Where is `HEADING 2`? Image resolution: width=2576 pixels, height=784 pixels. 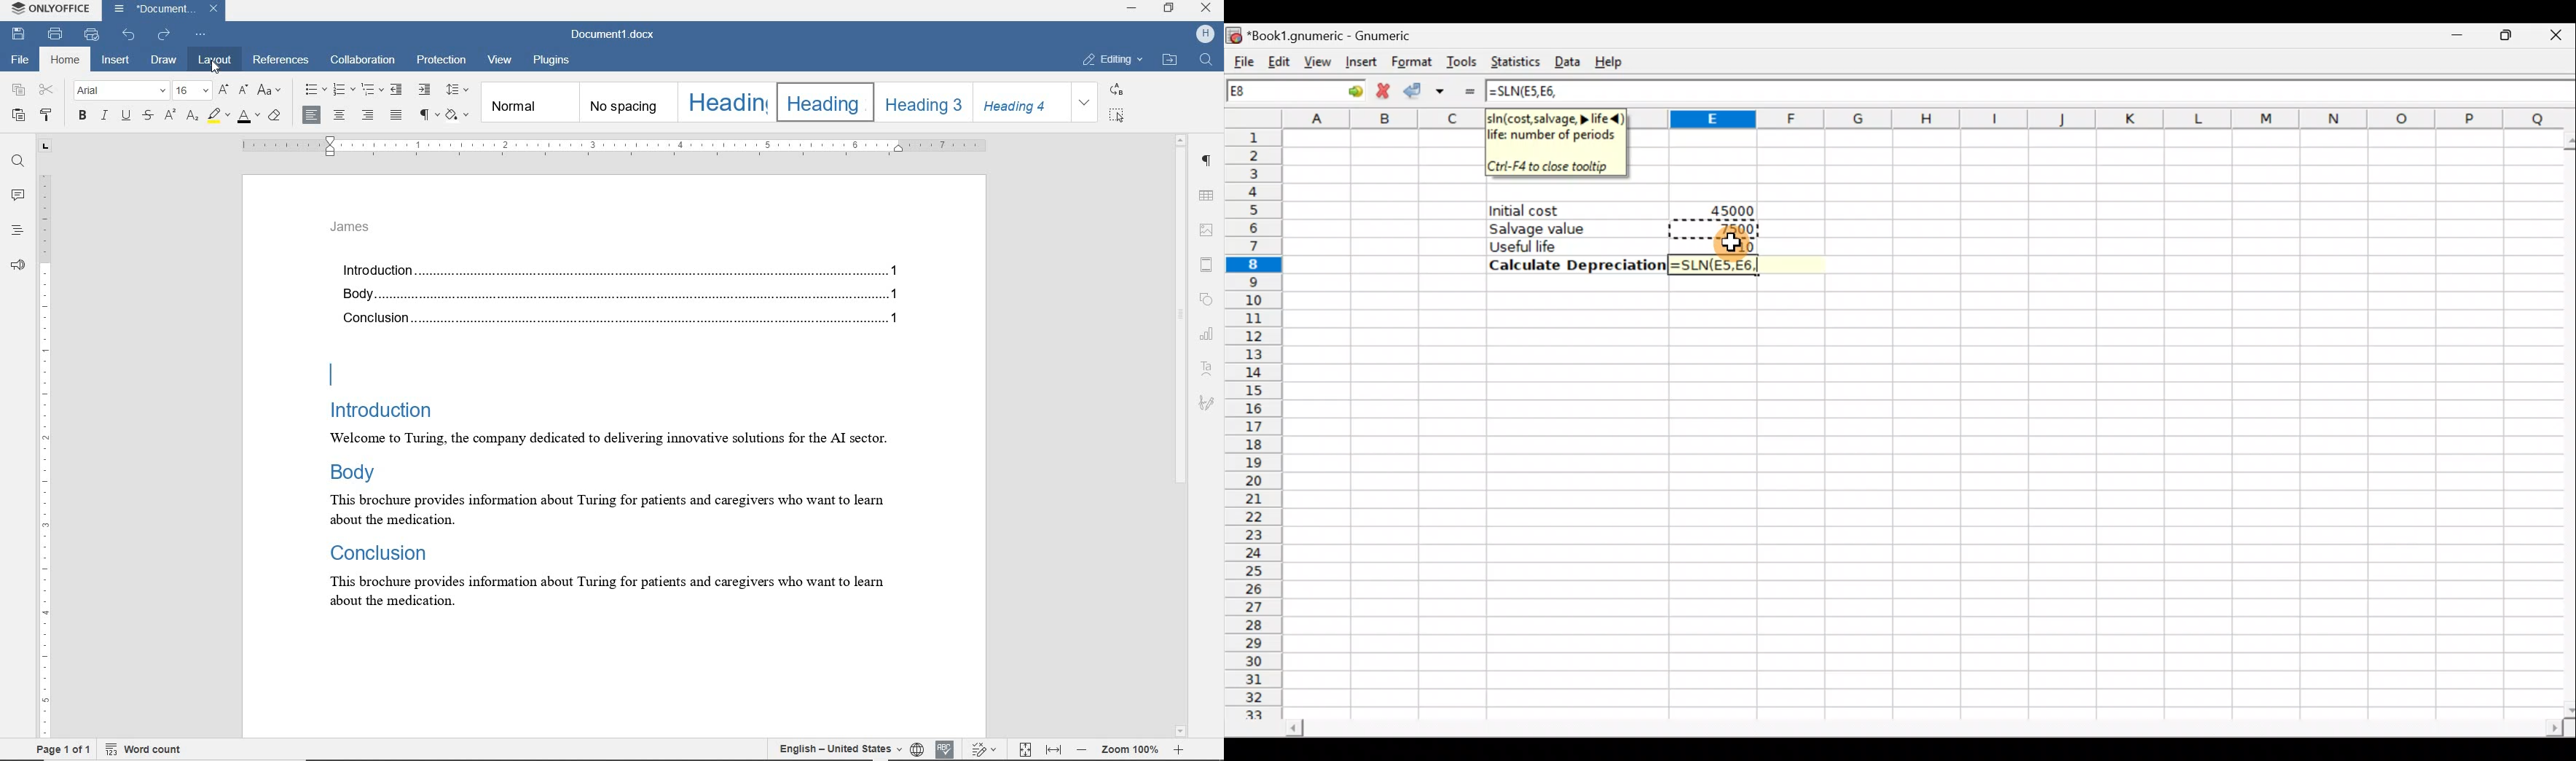 HEADING 2 is located at coordinates (824, 101).